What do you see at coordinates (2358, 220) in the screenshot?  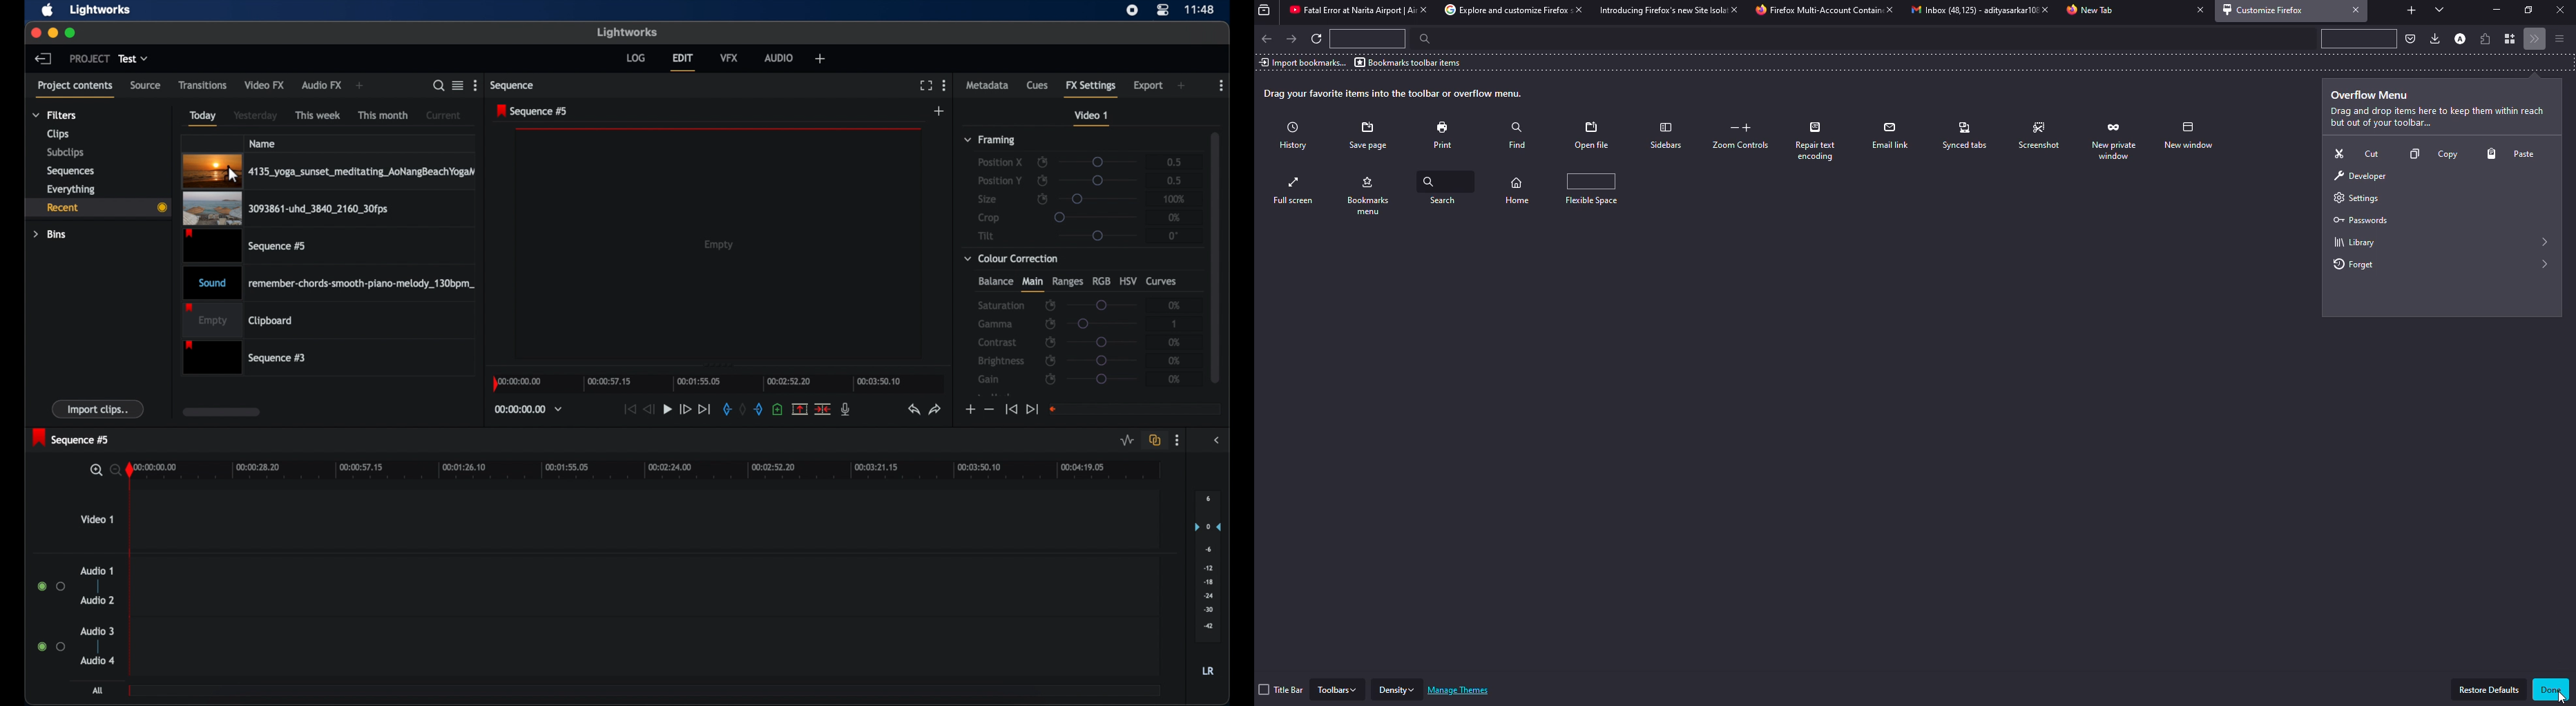 I see `passwords` at bounding box center [2358, 220].